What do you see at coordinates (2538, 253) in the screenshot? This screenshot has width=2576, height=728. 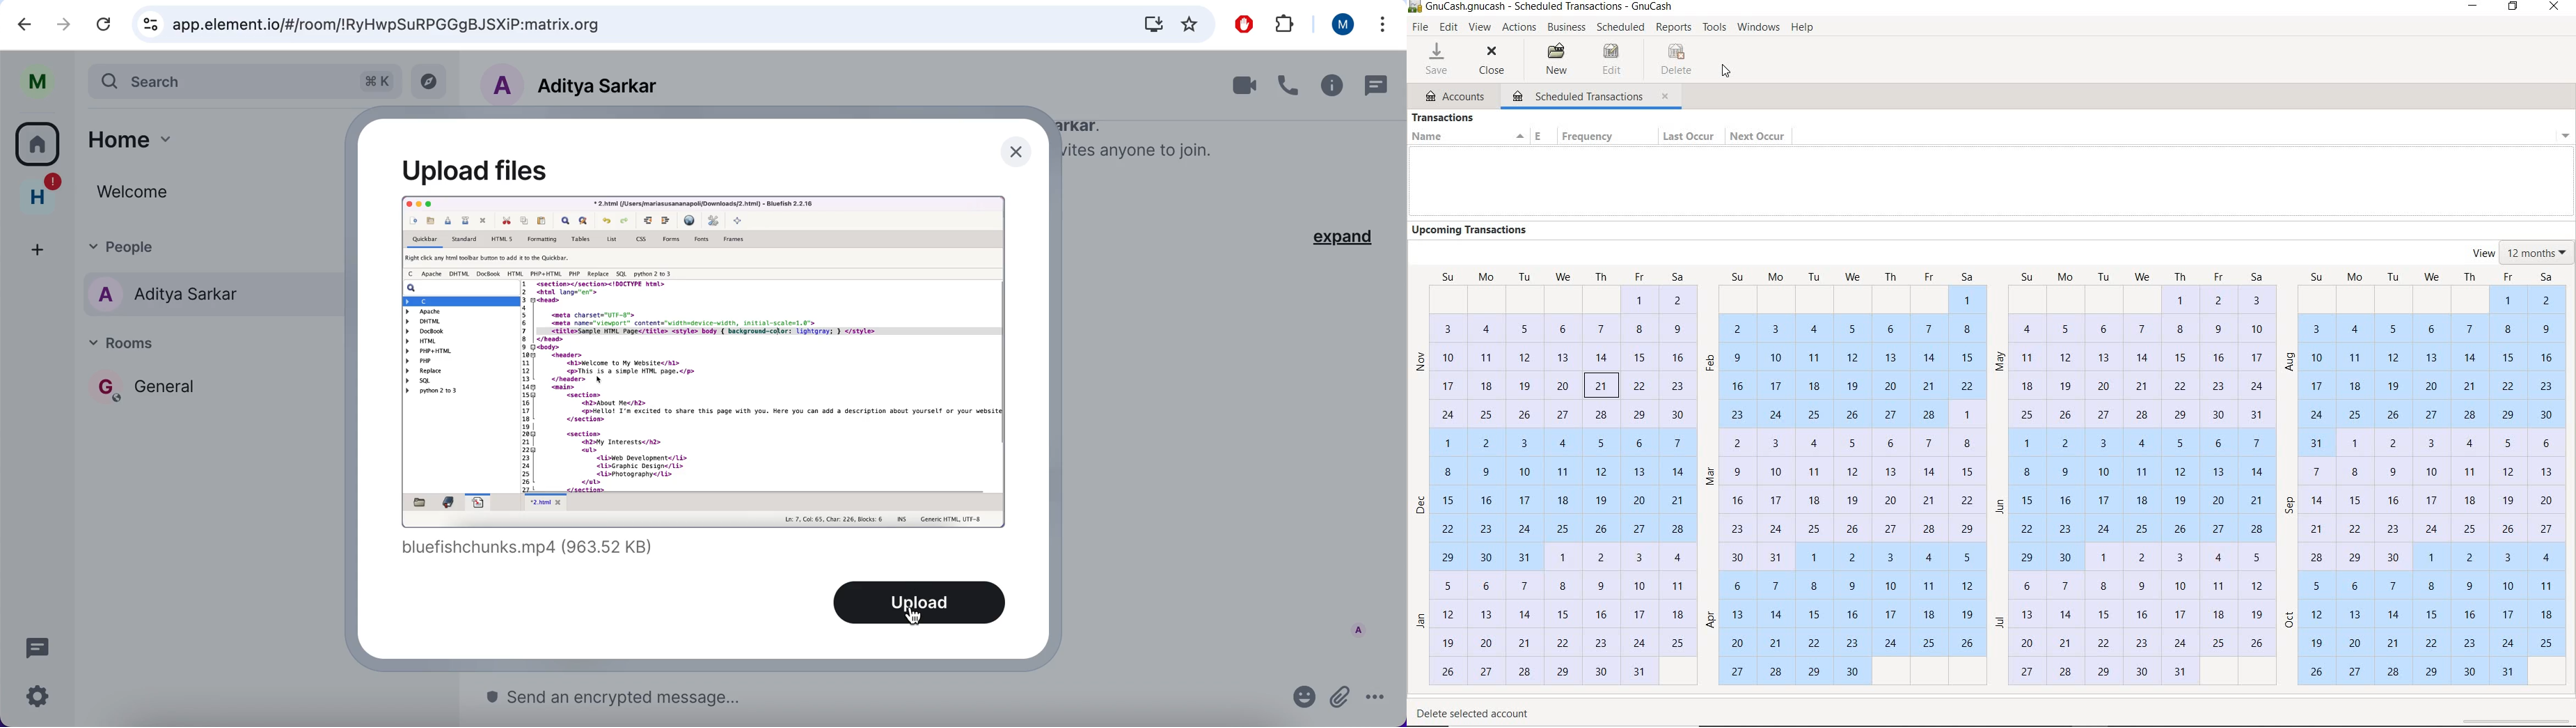 I see `VIEW` at bounding box center [2538, 253].